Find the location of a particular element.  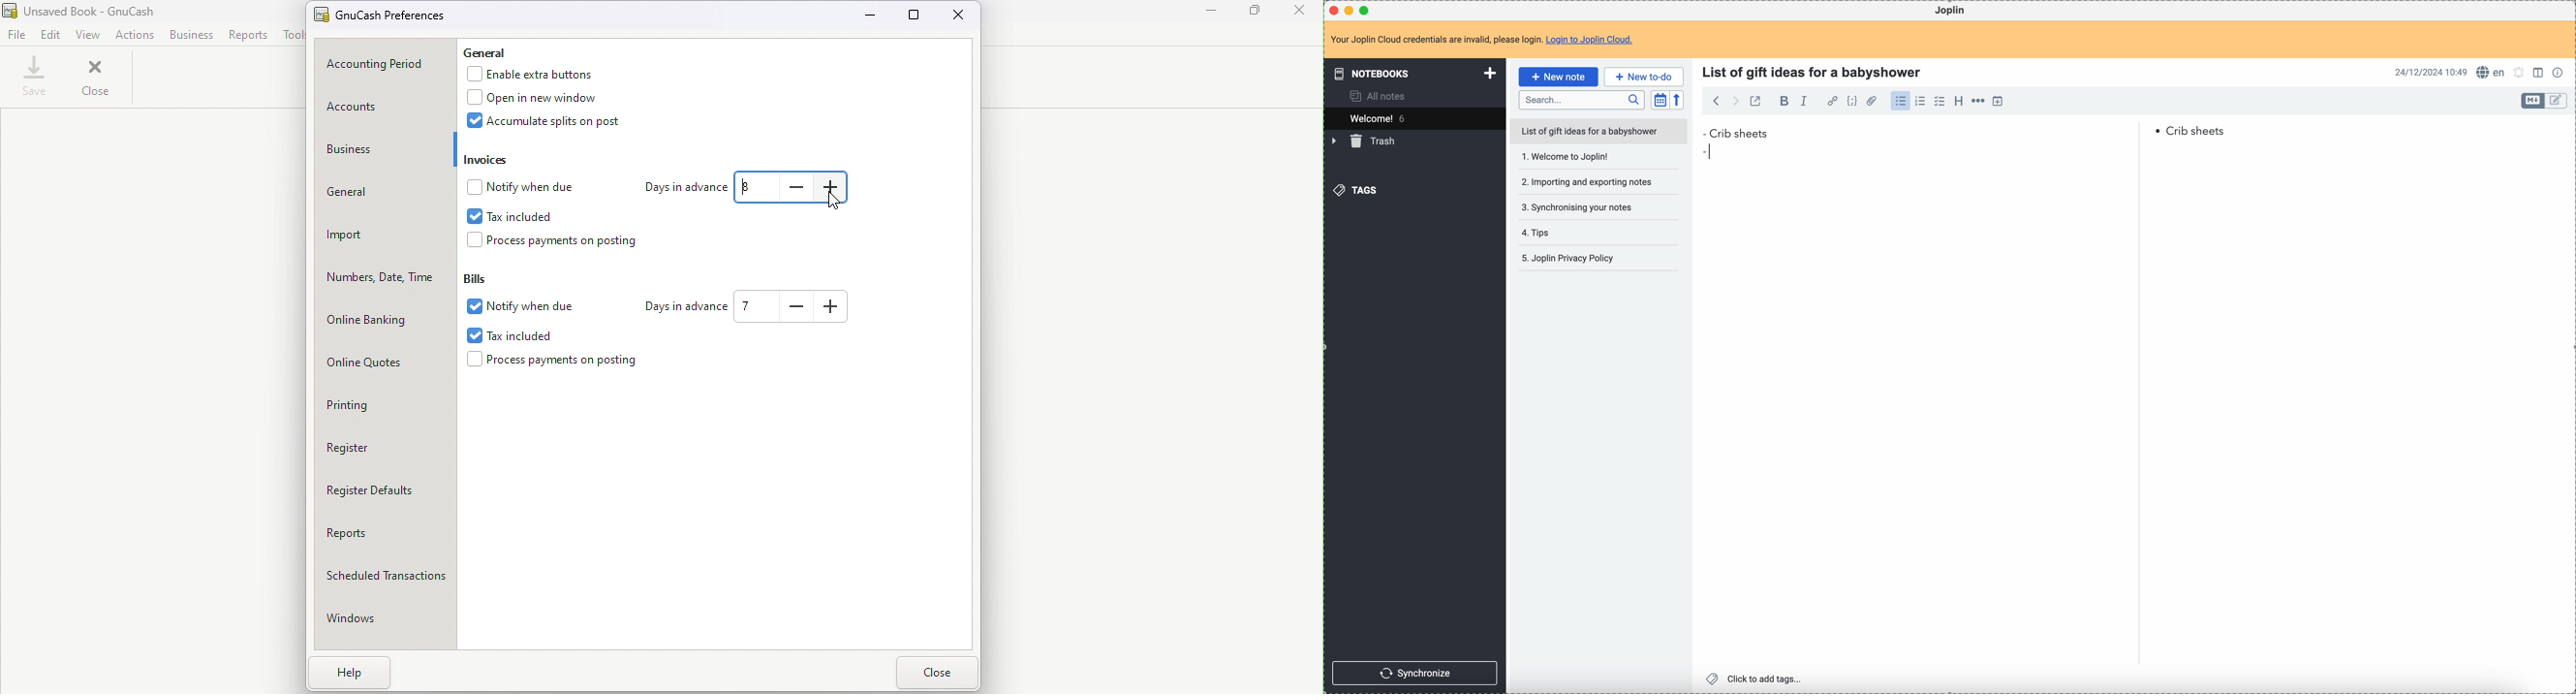

click on new note is located at coordinates (1558, 77).